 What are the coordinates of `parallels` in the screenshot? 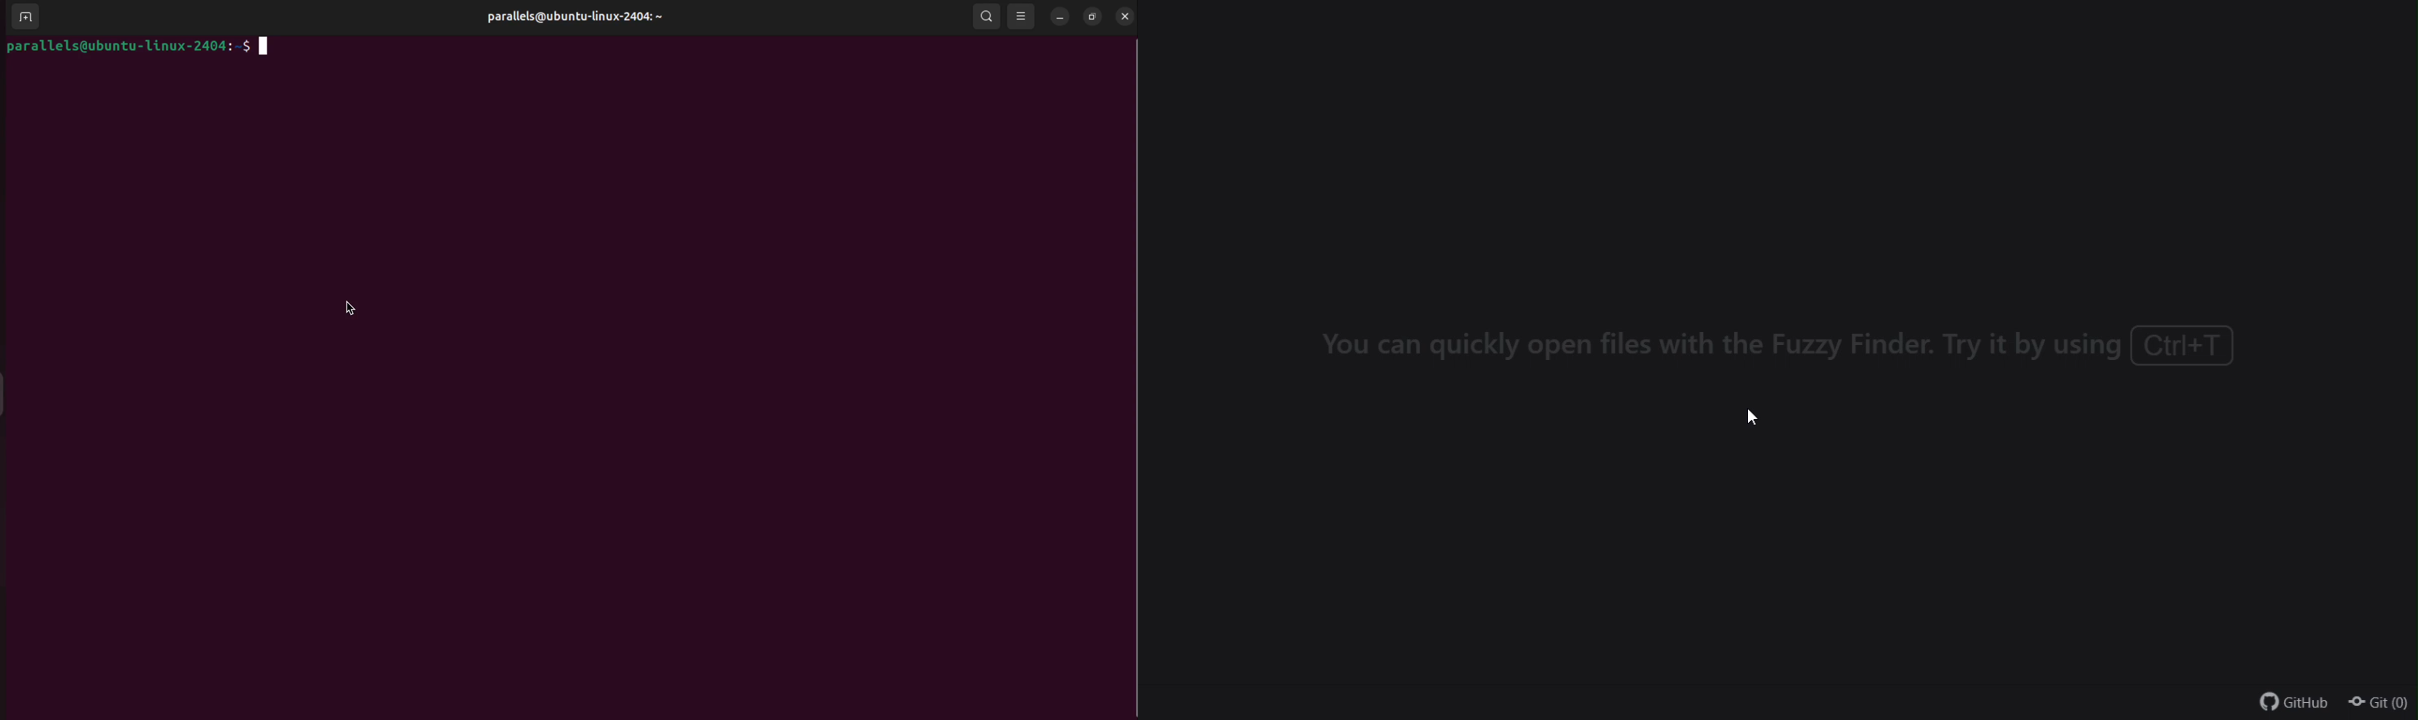 It's located at (572, 16).